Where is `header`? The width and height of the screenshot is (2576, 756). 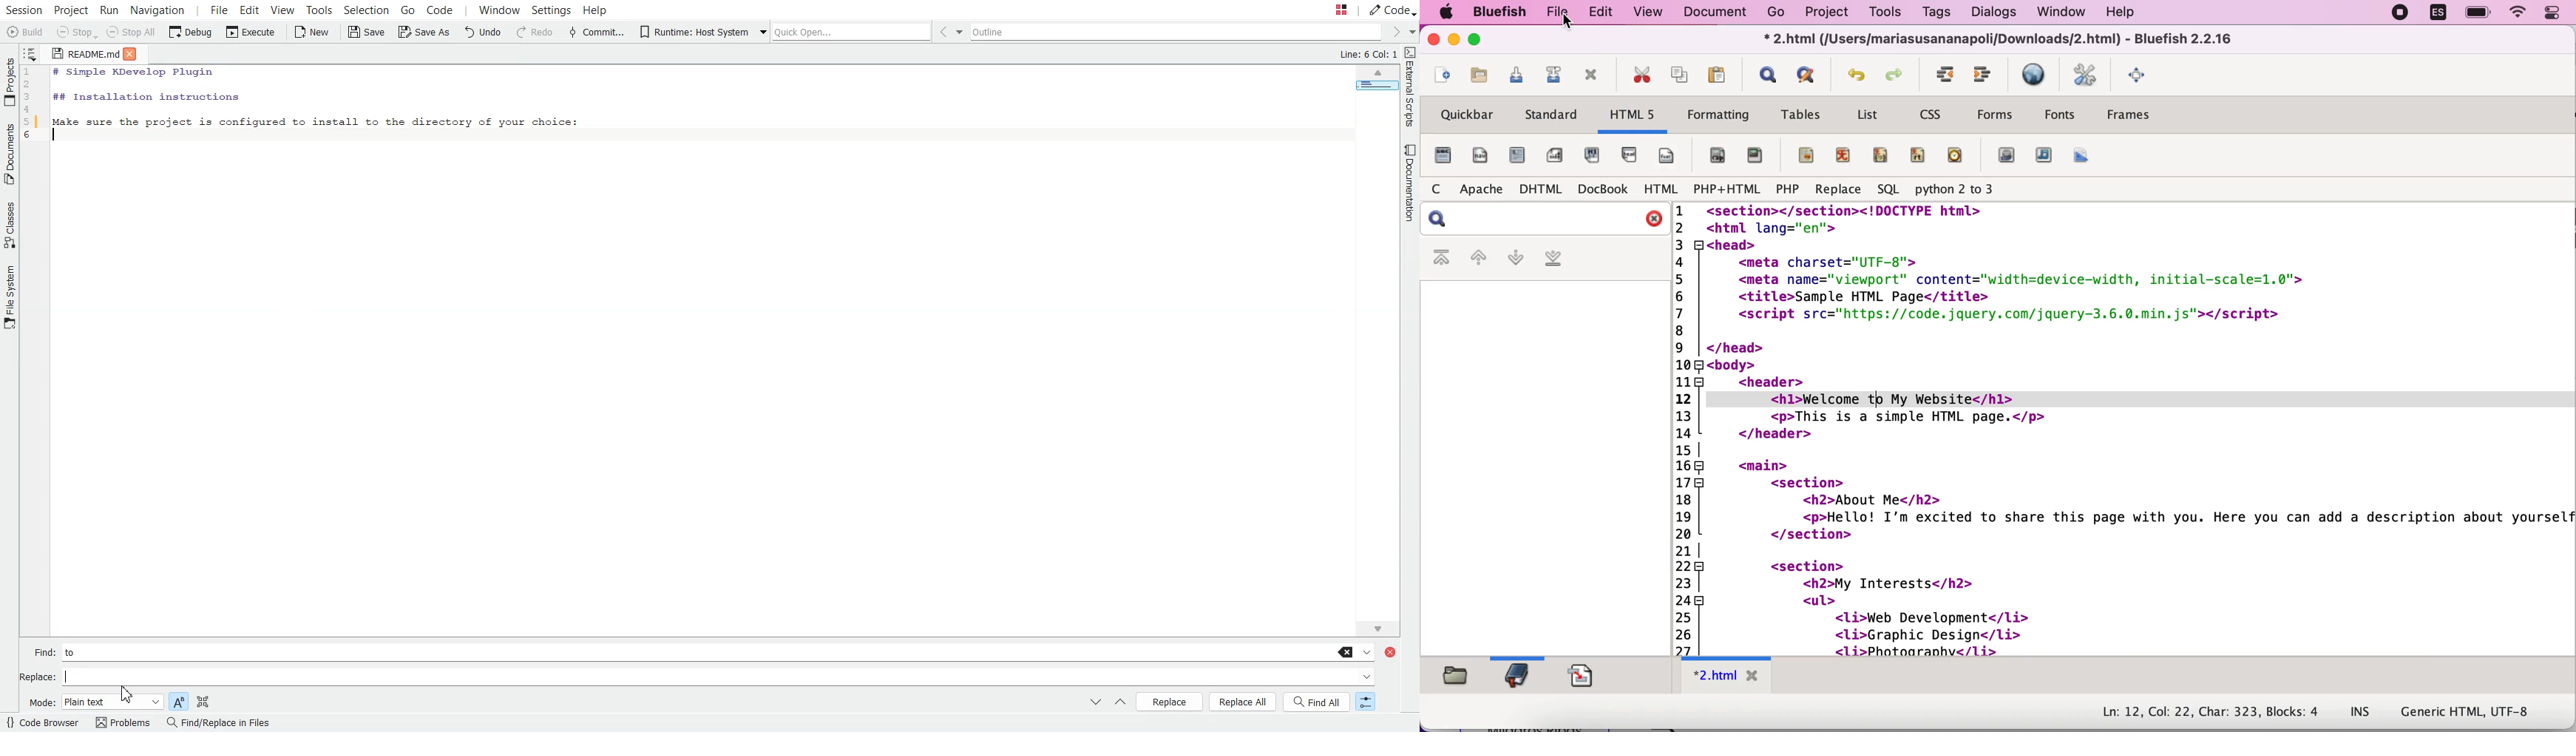
header is located at coordinates (1630, 158).